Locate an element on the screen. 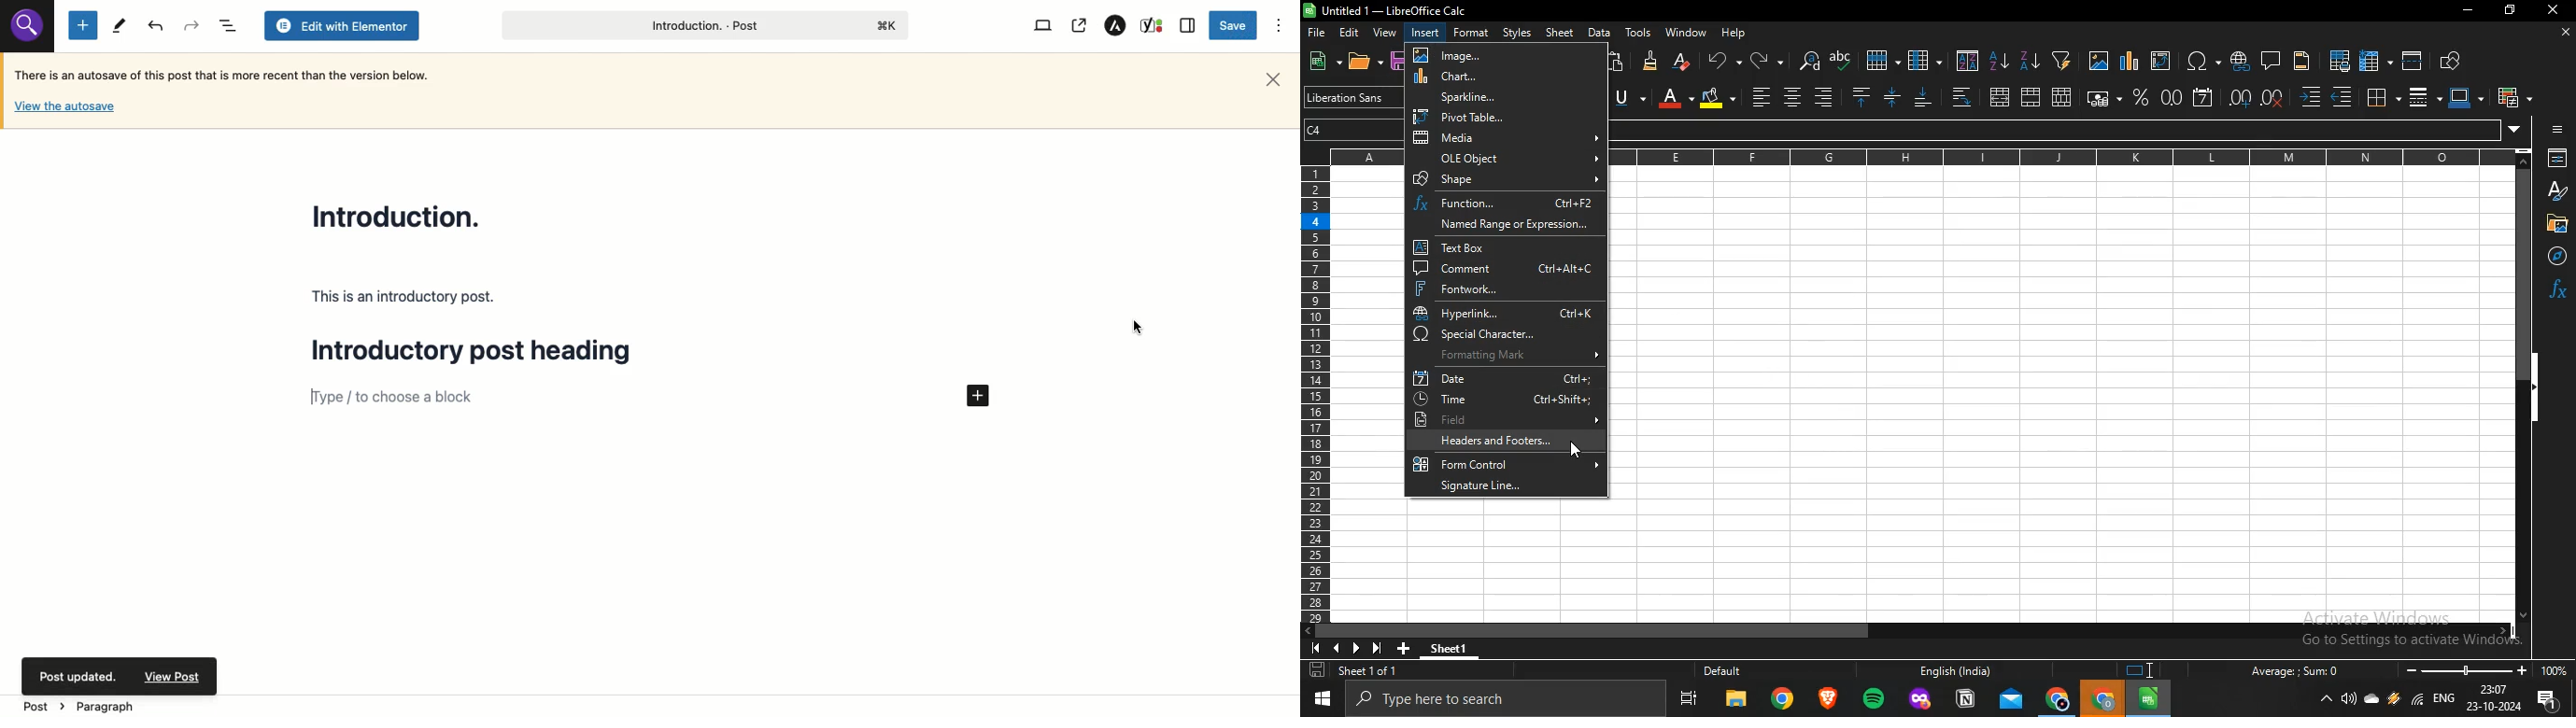 This screenshot has width=2576, height=728. wrap text is located at coordinates (1960, 96).